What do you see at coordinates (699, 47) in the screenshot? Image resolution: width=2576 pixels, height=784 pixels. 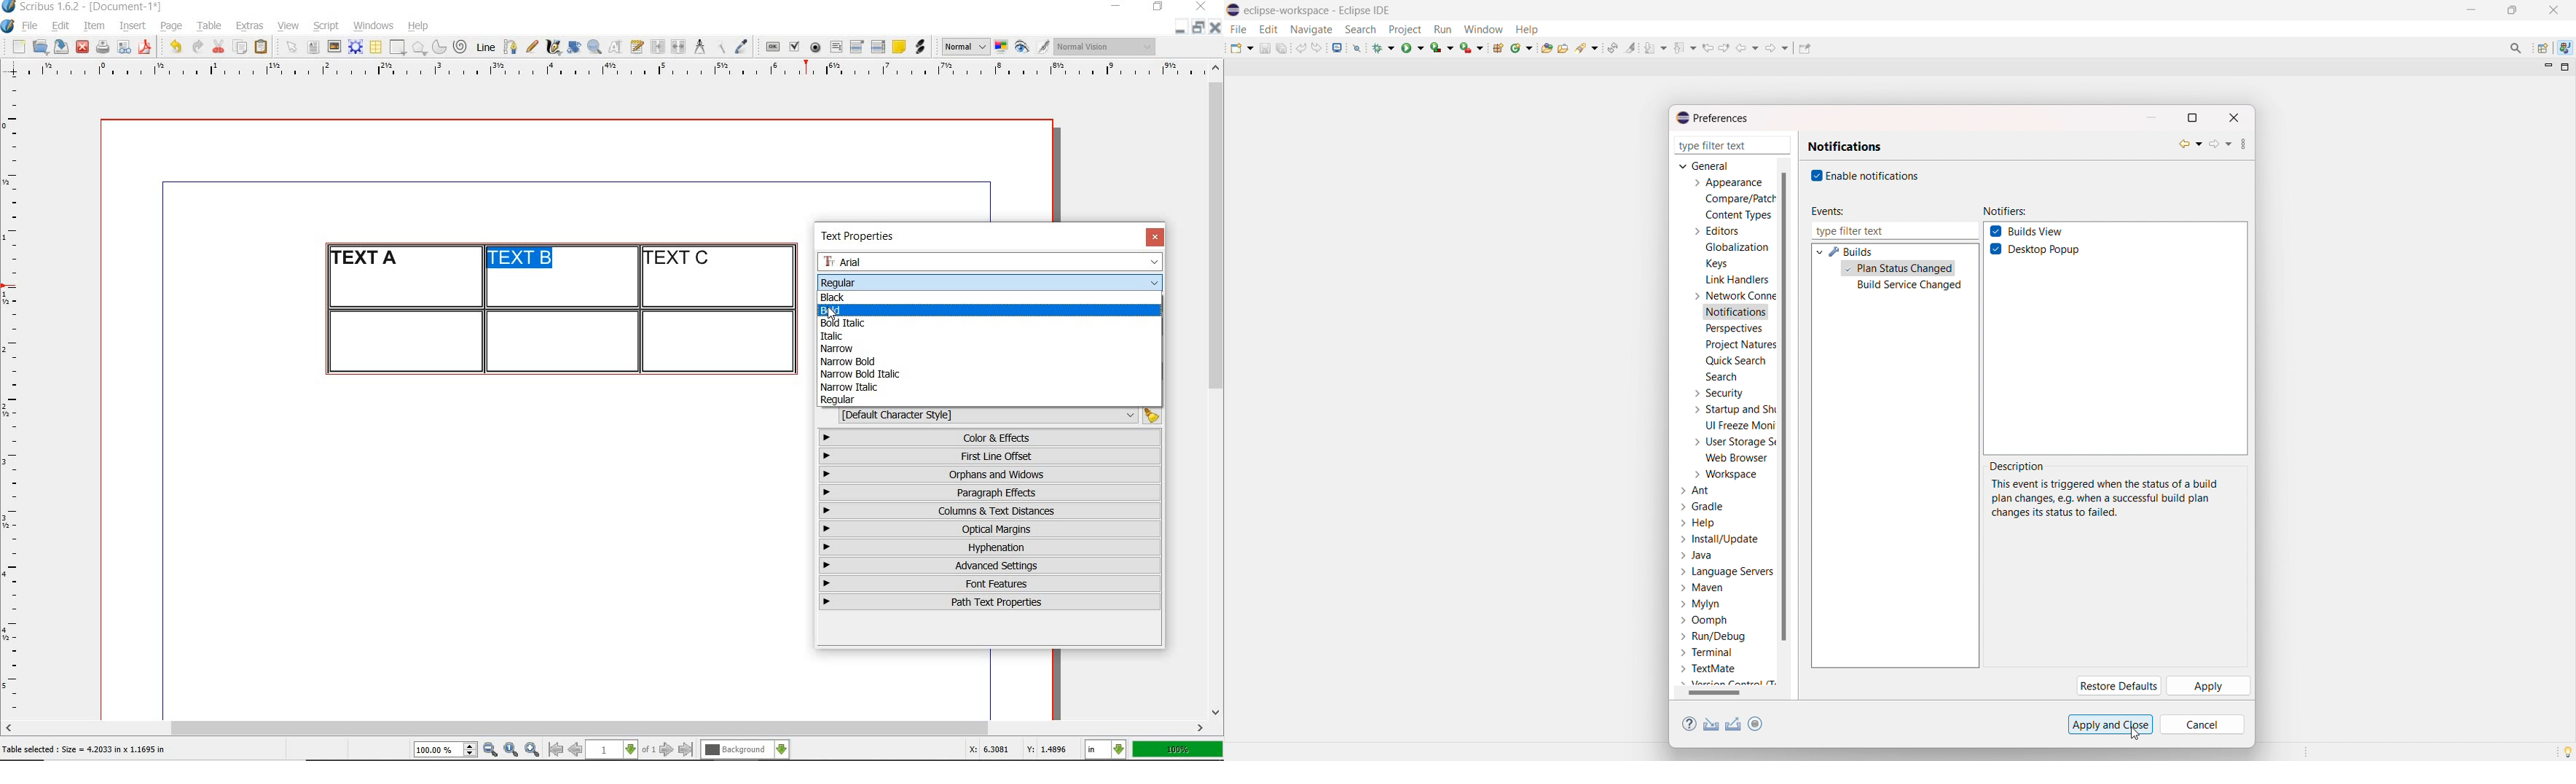 I see `measurements` at bounding box center [699, 47].